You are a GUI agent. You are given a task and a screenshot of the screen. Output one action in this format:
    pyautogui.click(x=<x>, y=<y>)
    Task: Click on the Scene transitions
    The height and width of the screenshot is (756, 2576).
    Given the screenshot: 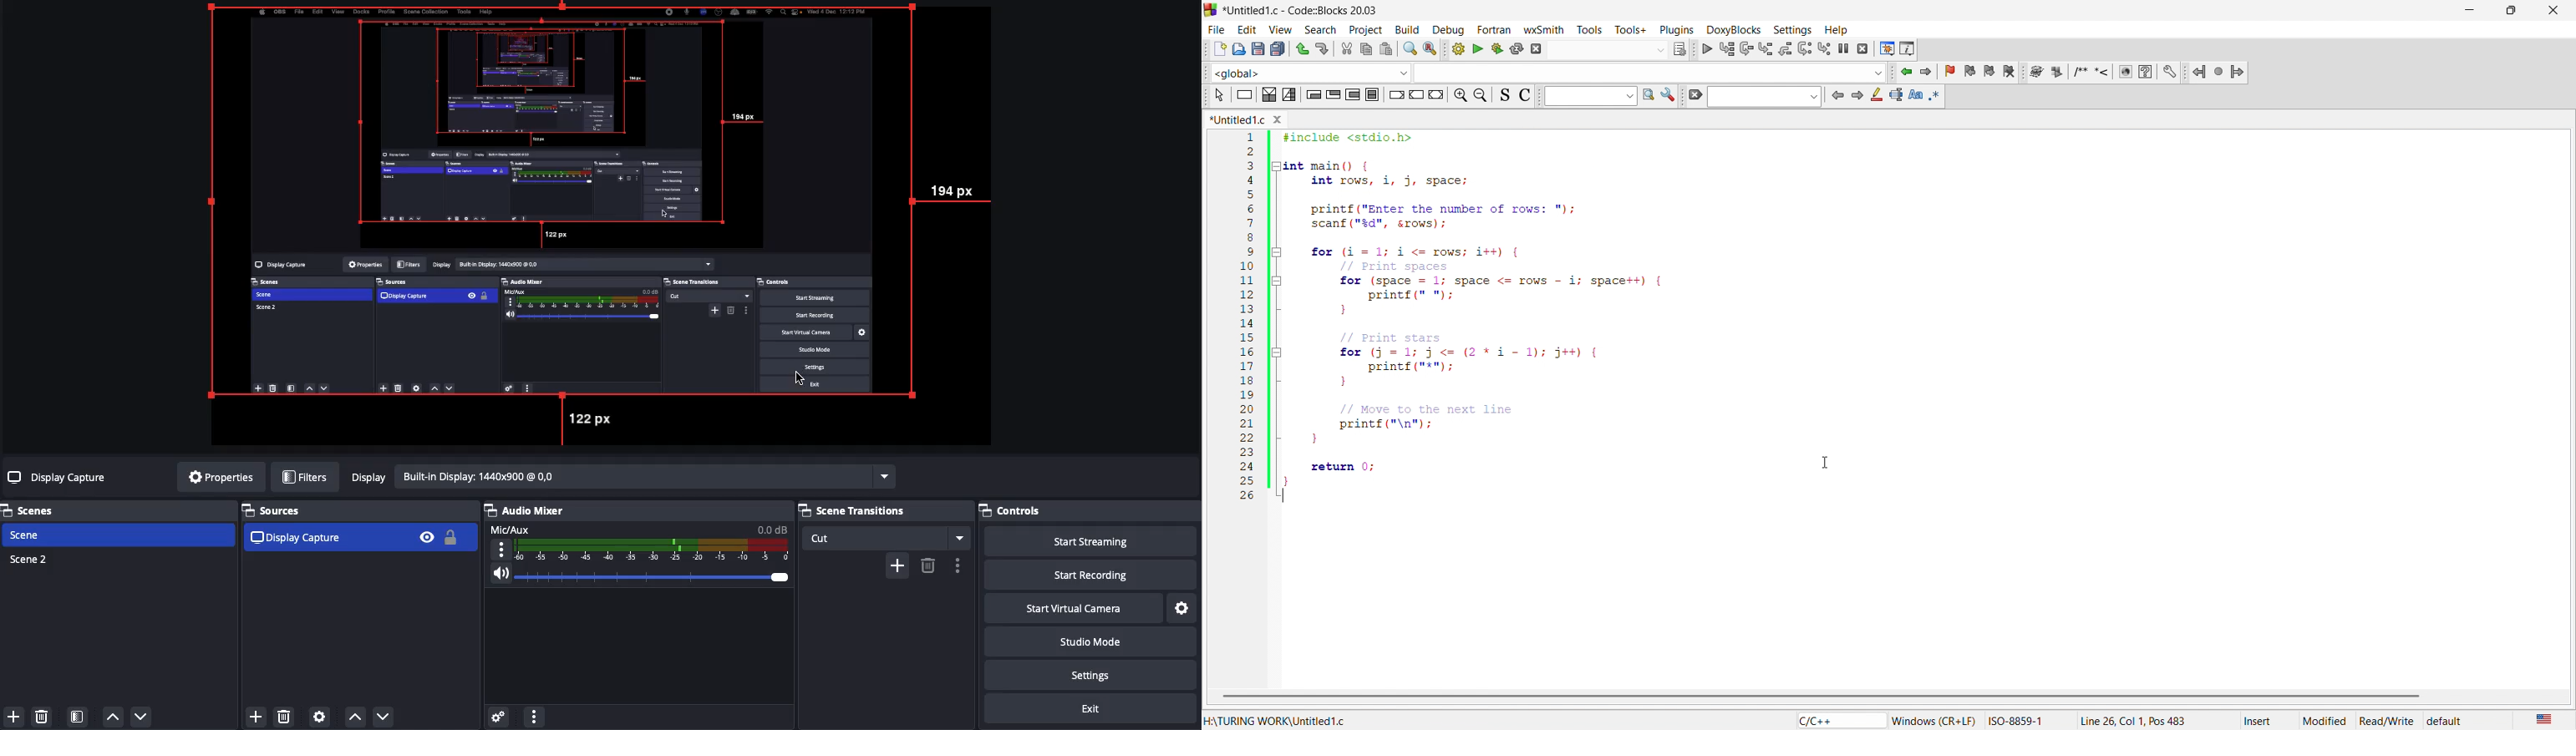 What is the action you would take?
    pyautogui.click(x=884, y=525)
    